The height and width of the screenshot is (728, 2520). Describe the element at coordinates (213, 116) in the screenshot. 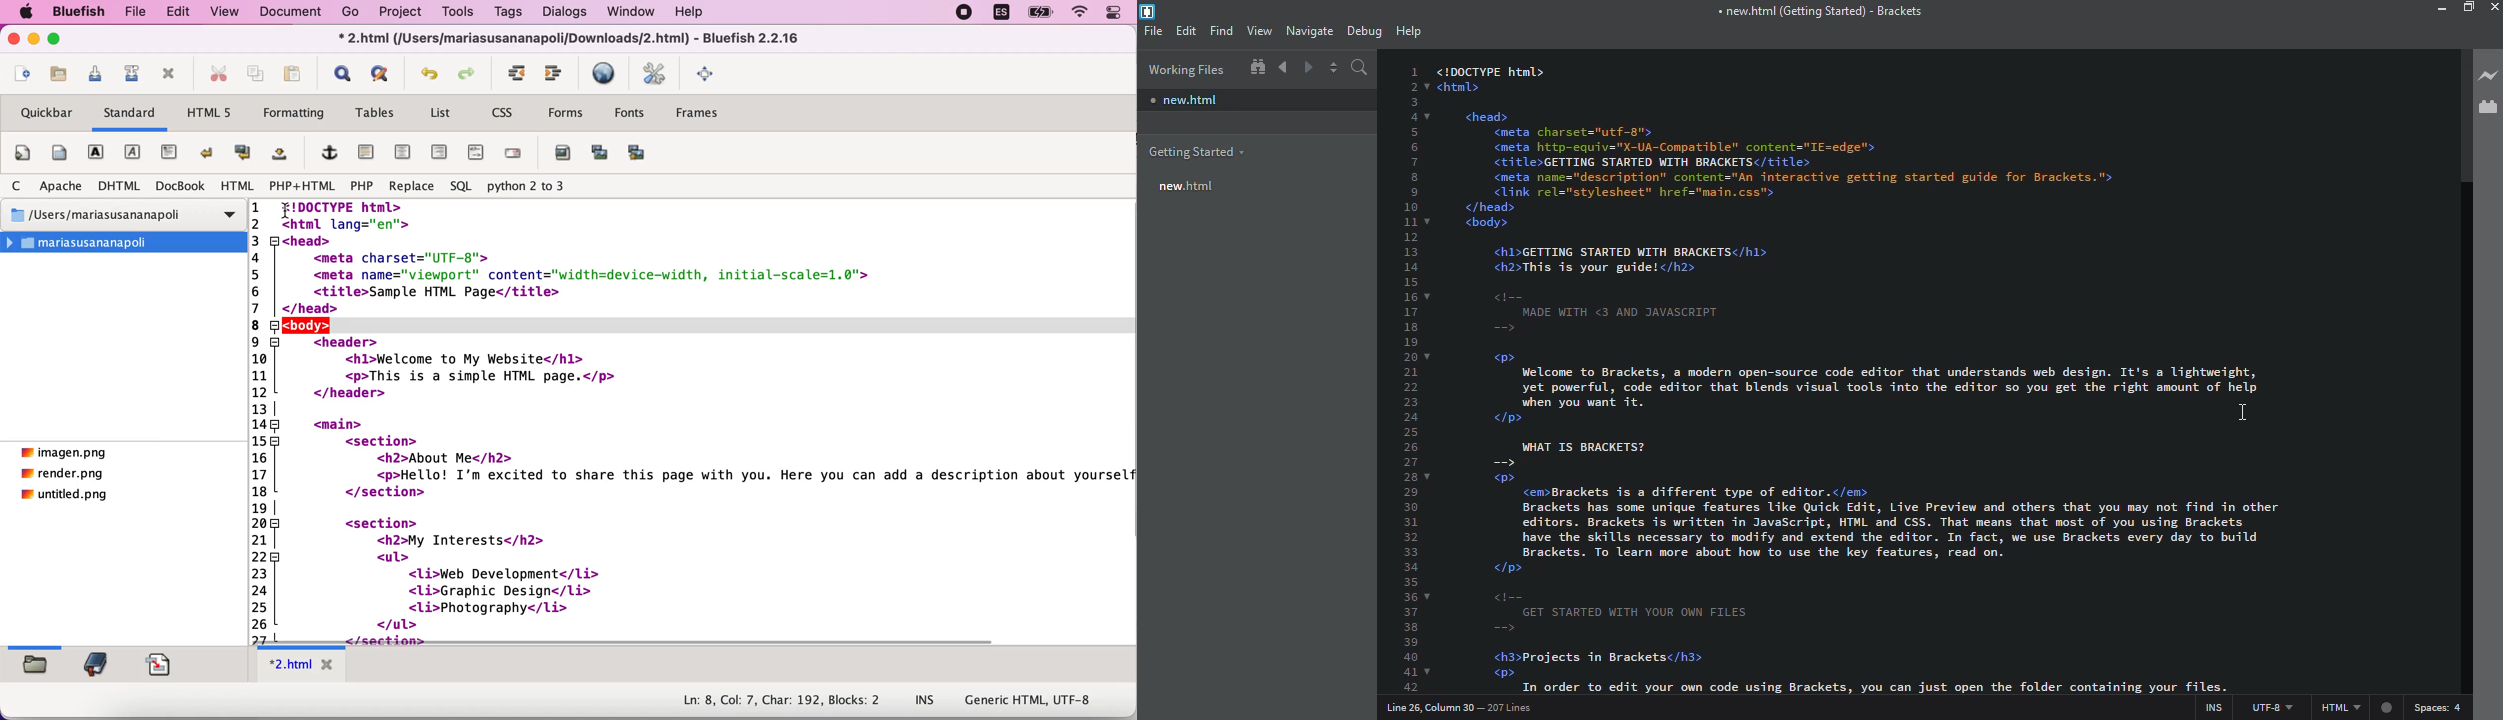

I see `html5` at that location.